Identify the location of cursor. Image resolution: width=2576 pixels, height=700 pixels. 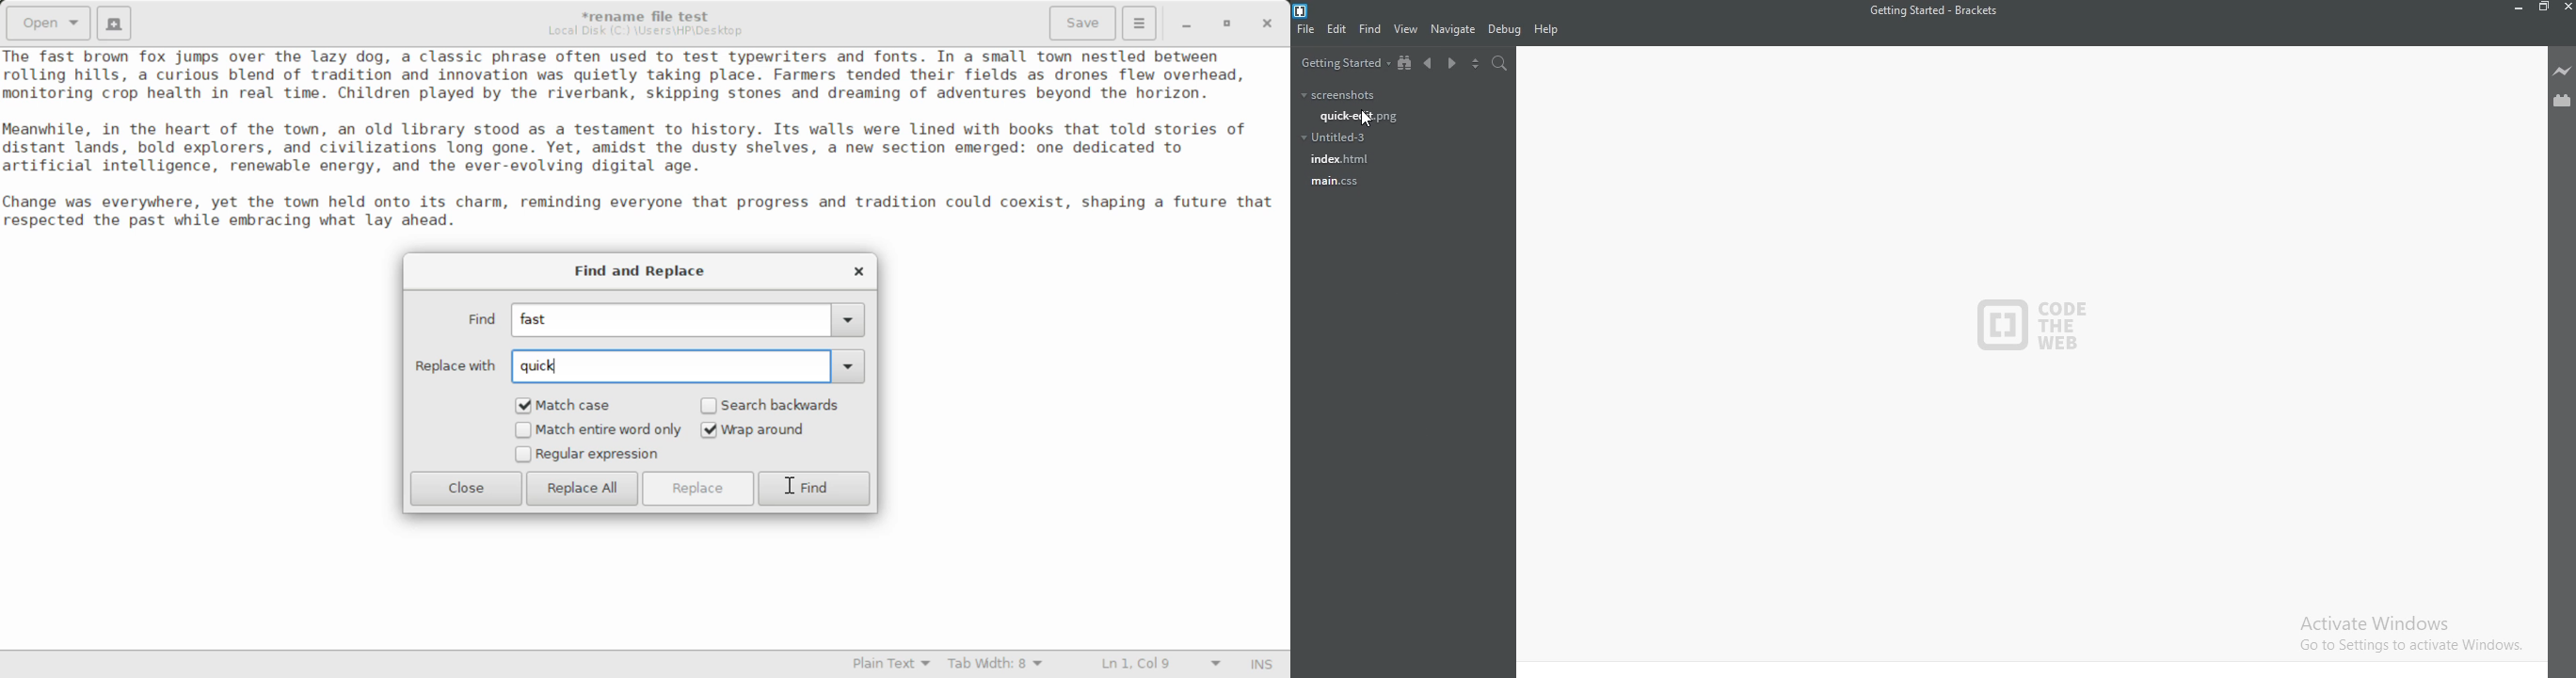
(1369, 120).